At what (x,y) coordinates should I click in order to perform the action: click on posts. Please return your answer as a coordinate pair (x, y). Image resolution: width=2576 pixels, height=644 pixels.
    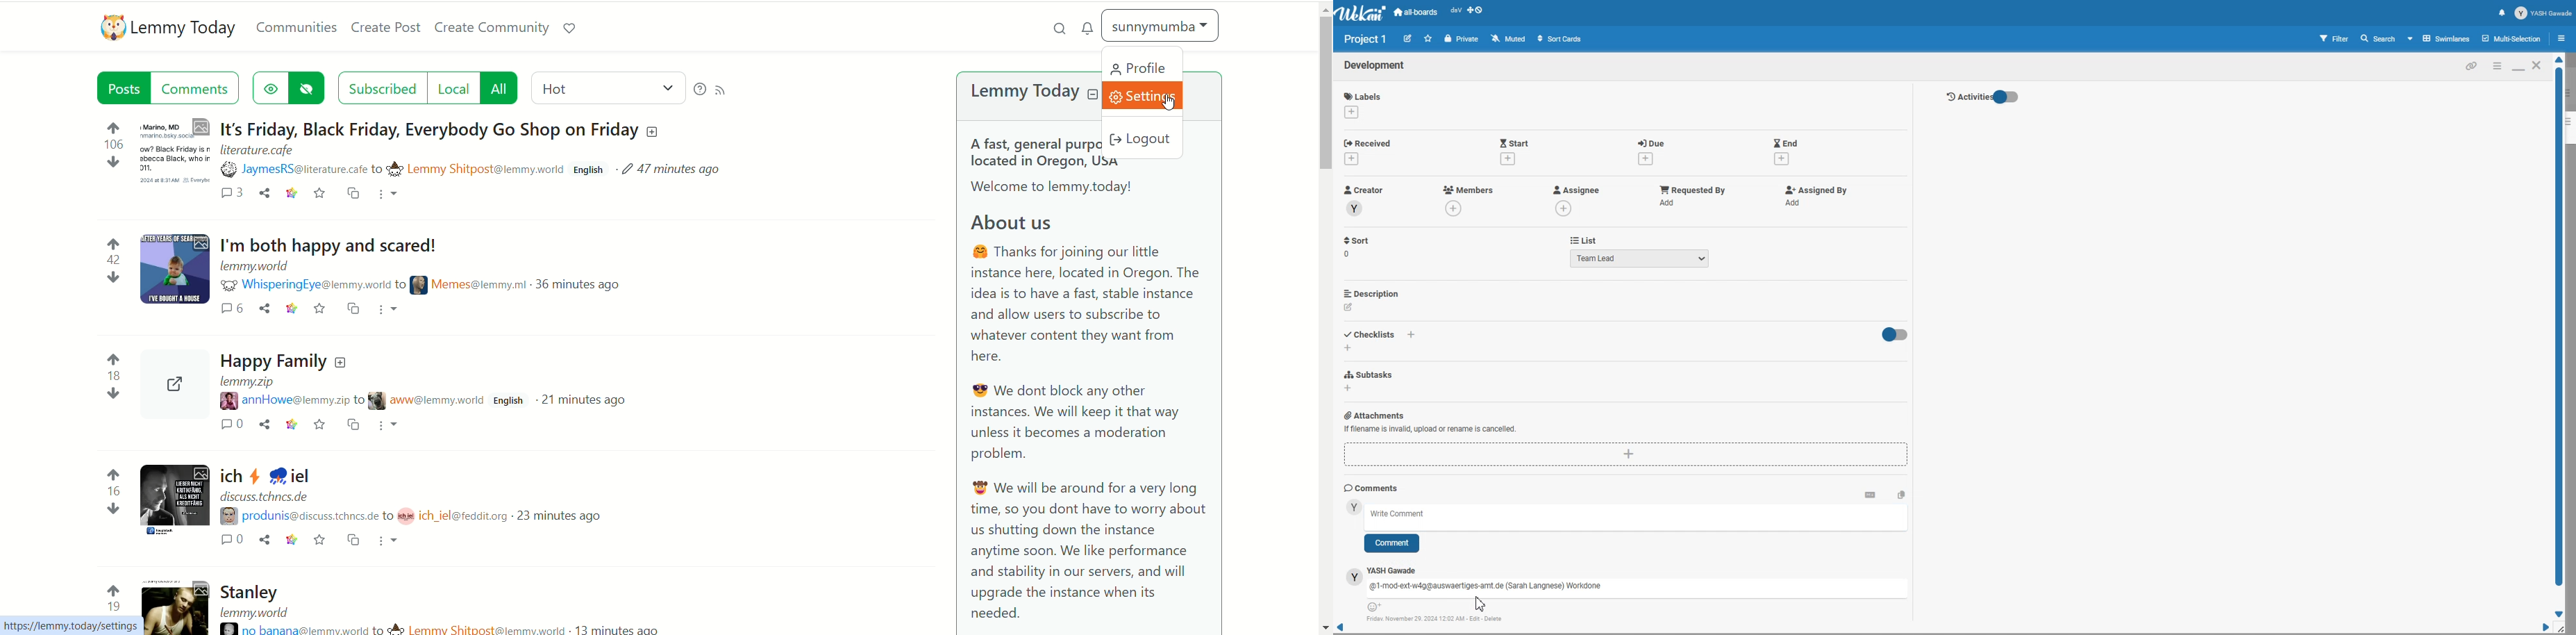
    Looking at the image, I should click on (122, 87).